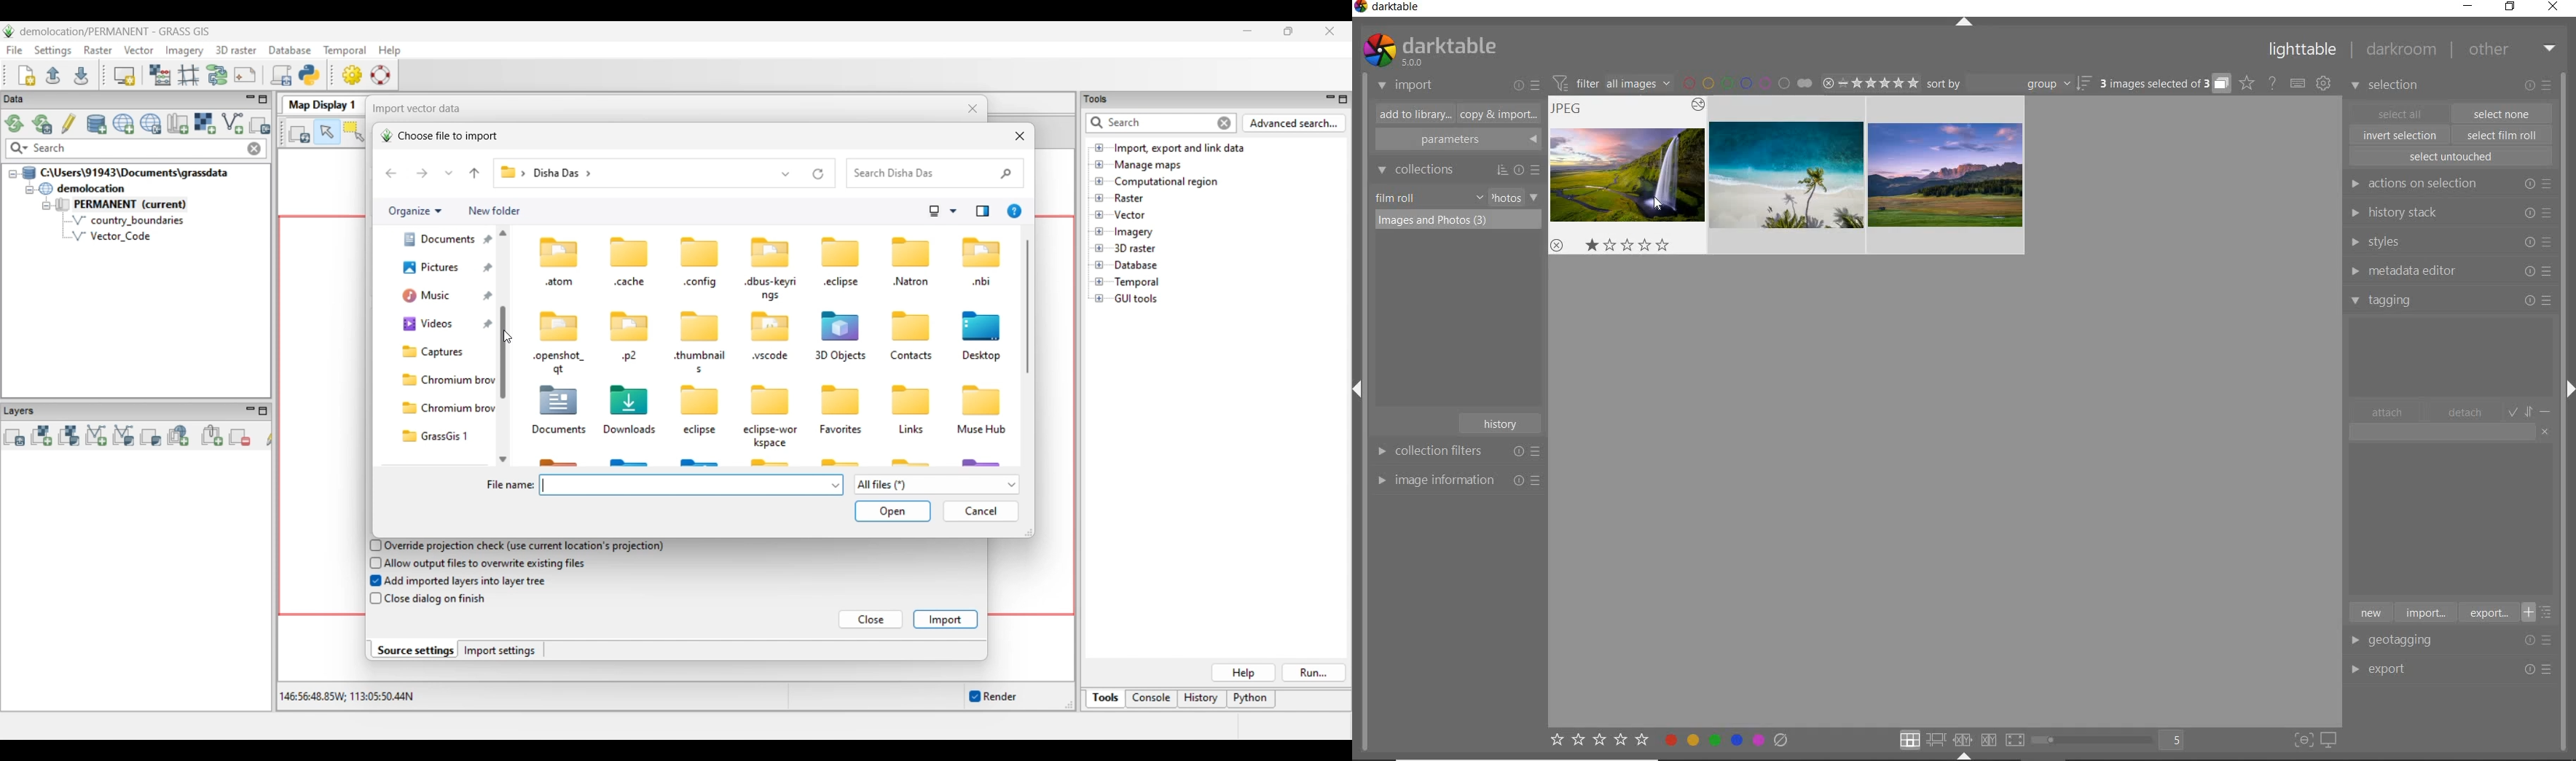  I want to click on click to change the type of overlay shown on thumbnails, so click(2247, 83).